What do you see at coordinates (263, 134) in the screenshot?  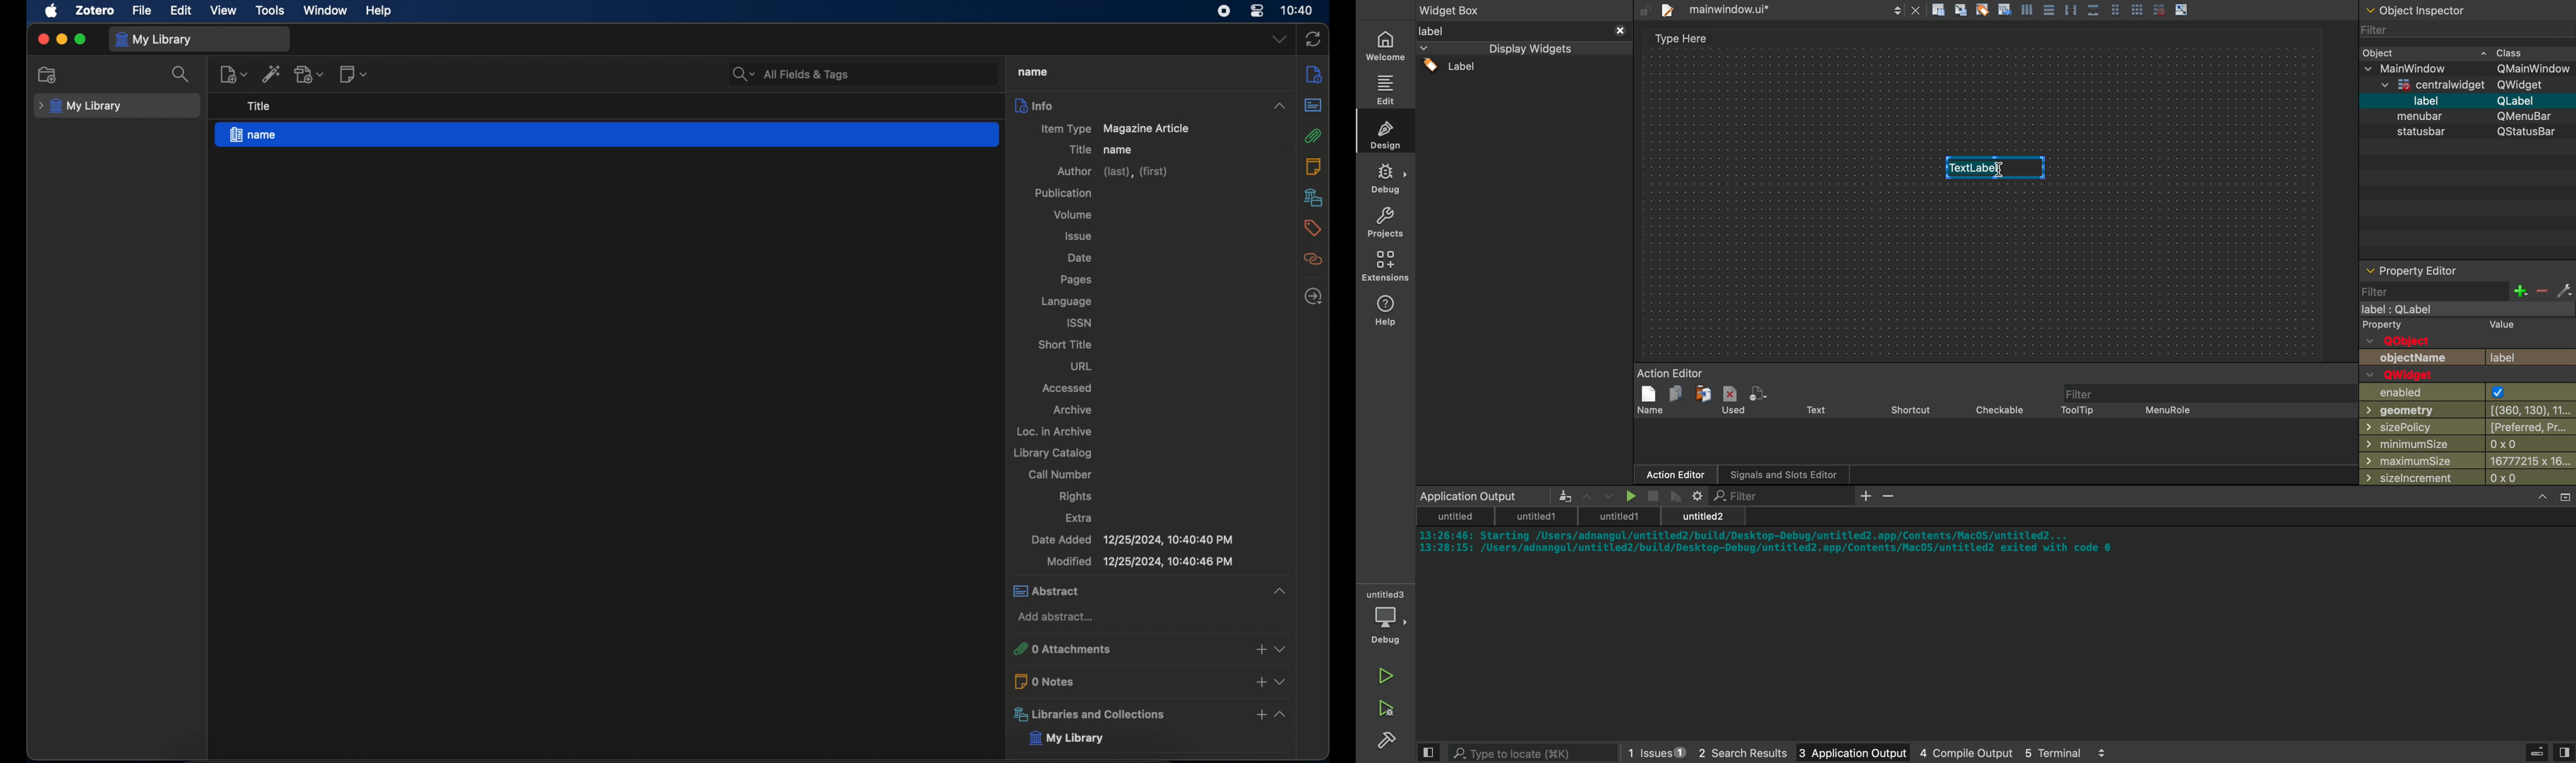 I see `magazine article - name` at bounding box center [263, 134].